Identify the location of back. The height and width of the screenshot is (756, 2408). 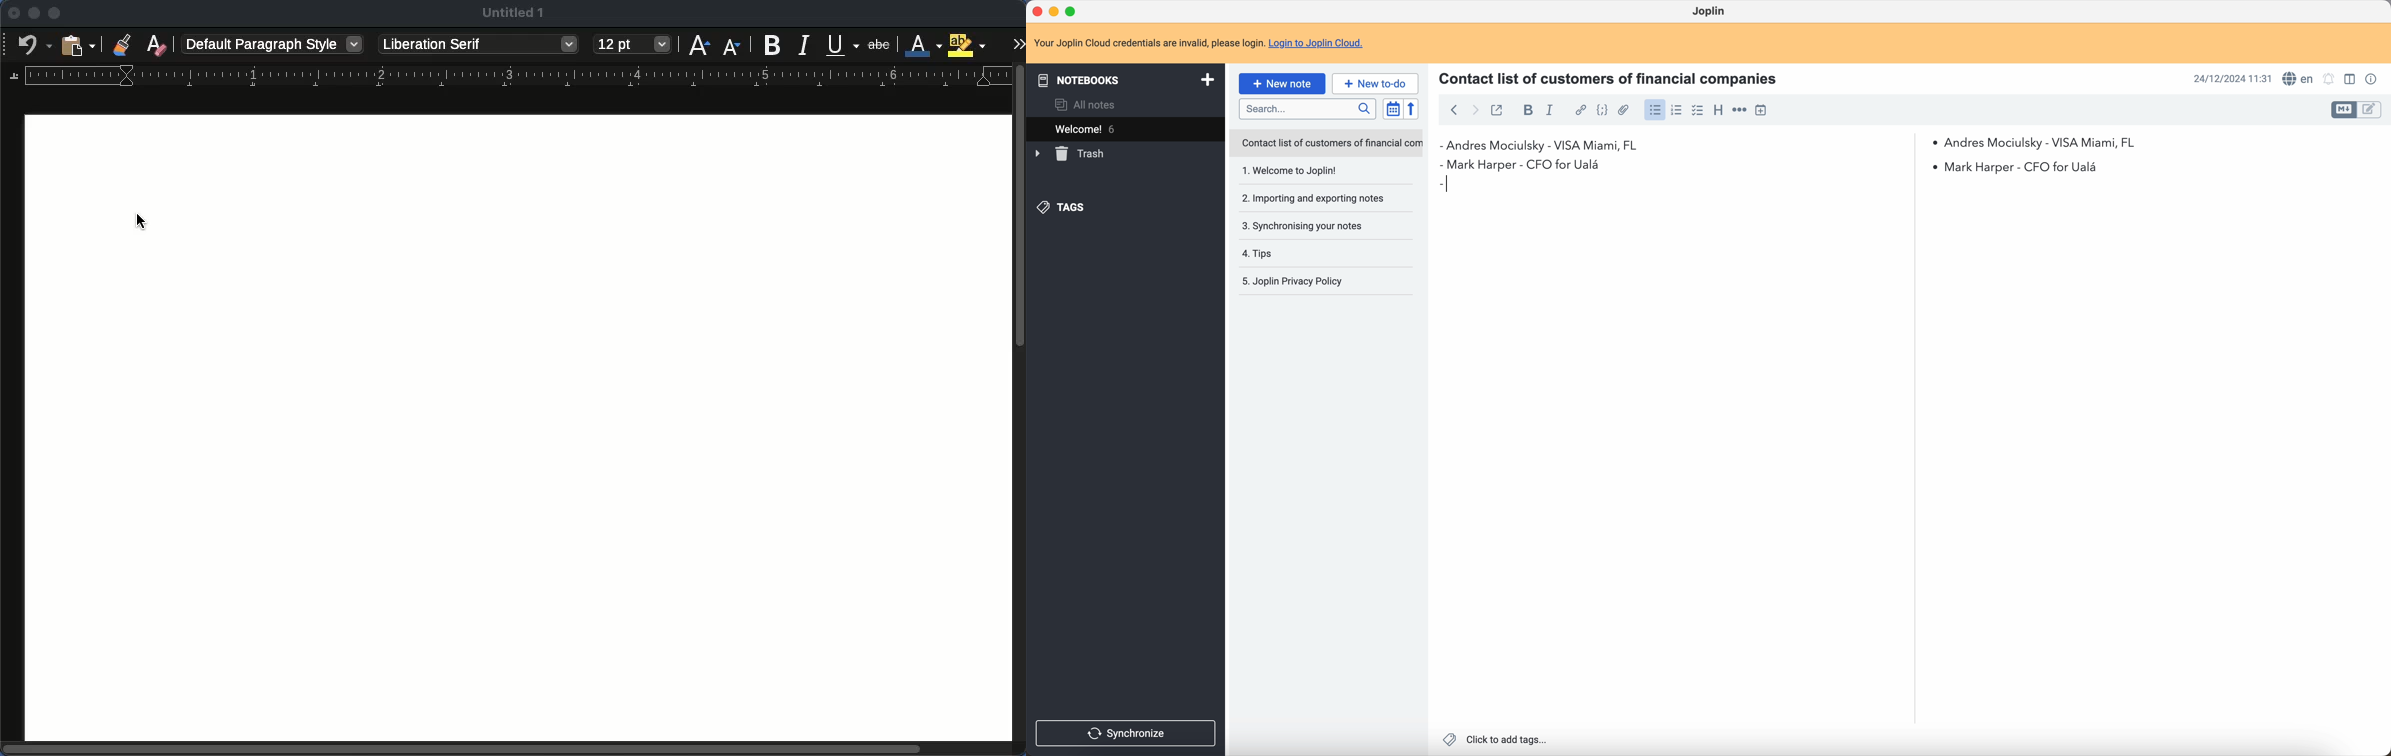
(1454, 109).